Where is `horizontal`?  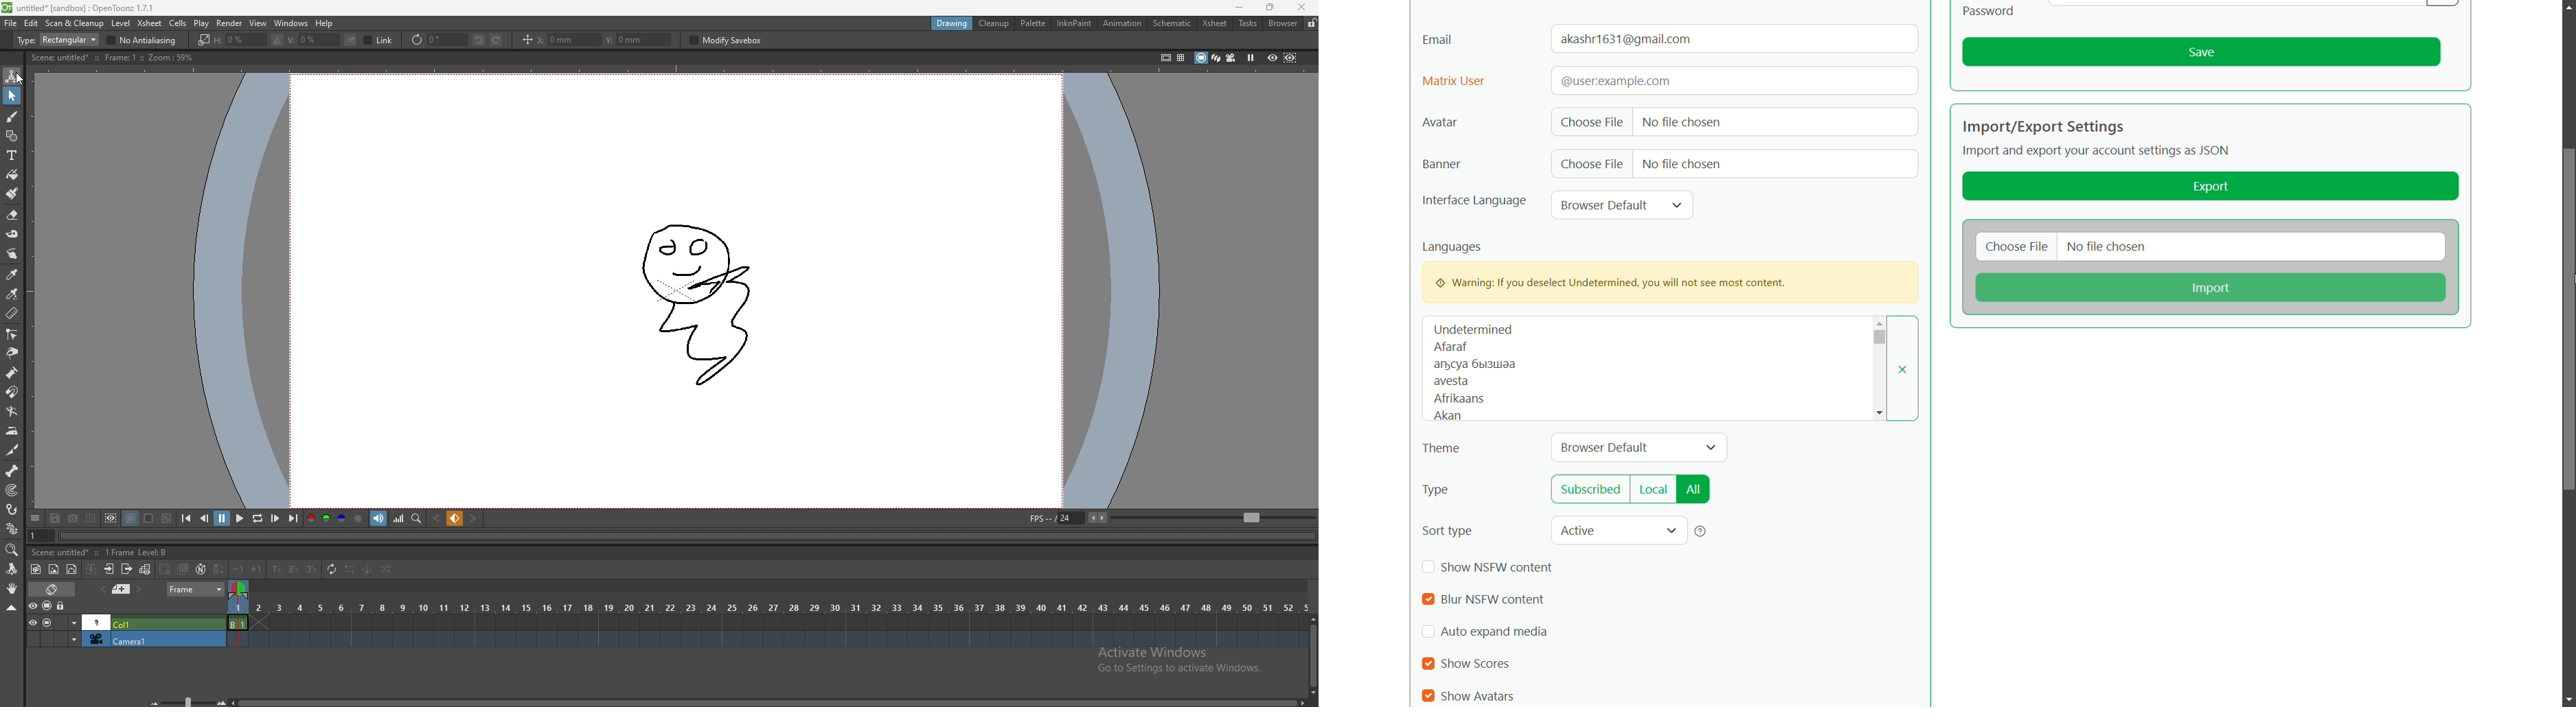 horizontal is located at coordinates (239, 40).